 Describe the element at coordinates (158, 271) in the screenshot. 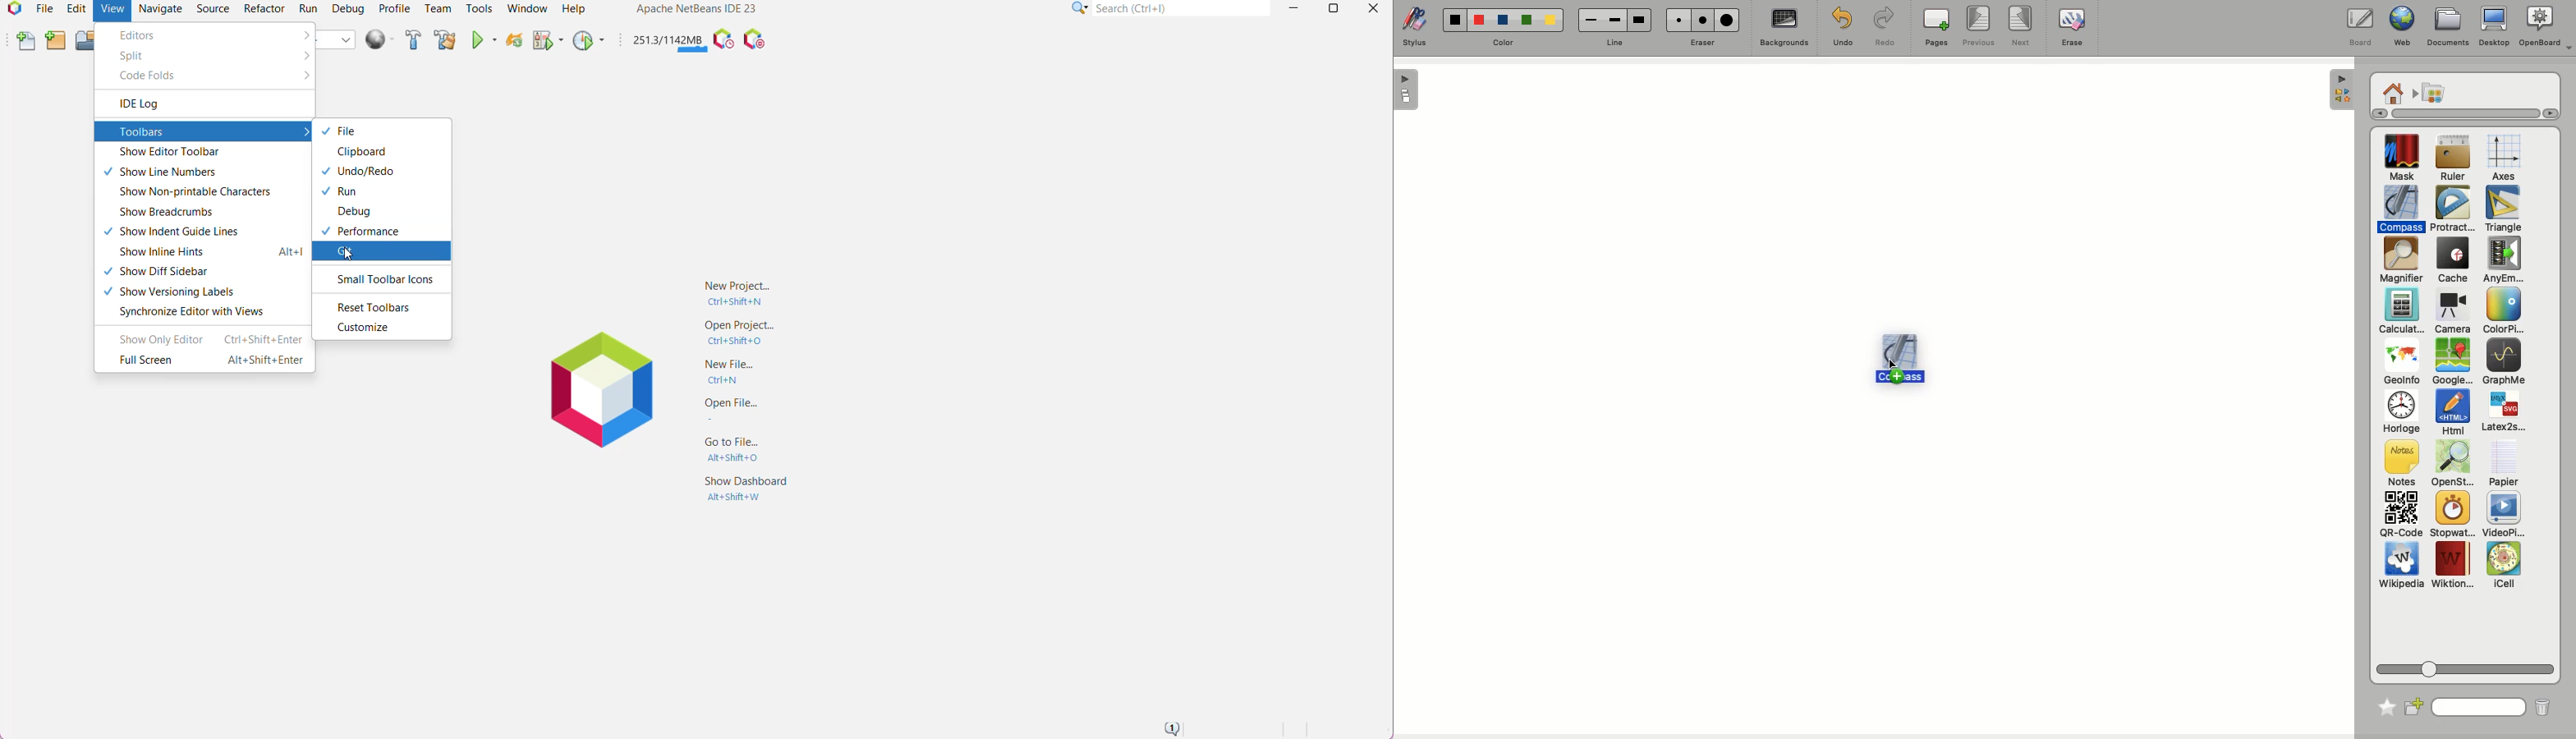

I see `Show Diff Sidebar` at that location.